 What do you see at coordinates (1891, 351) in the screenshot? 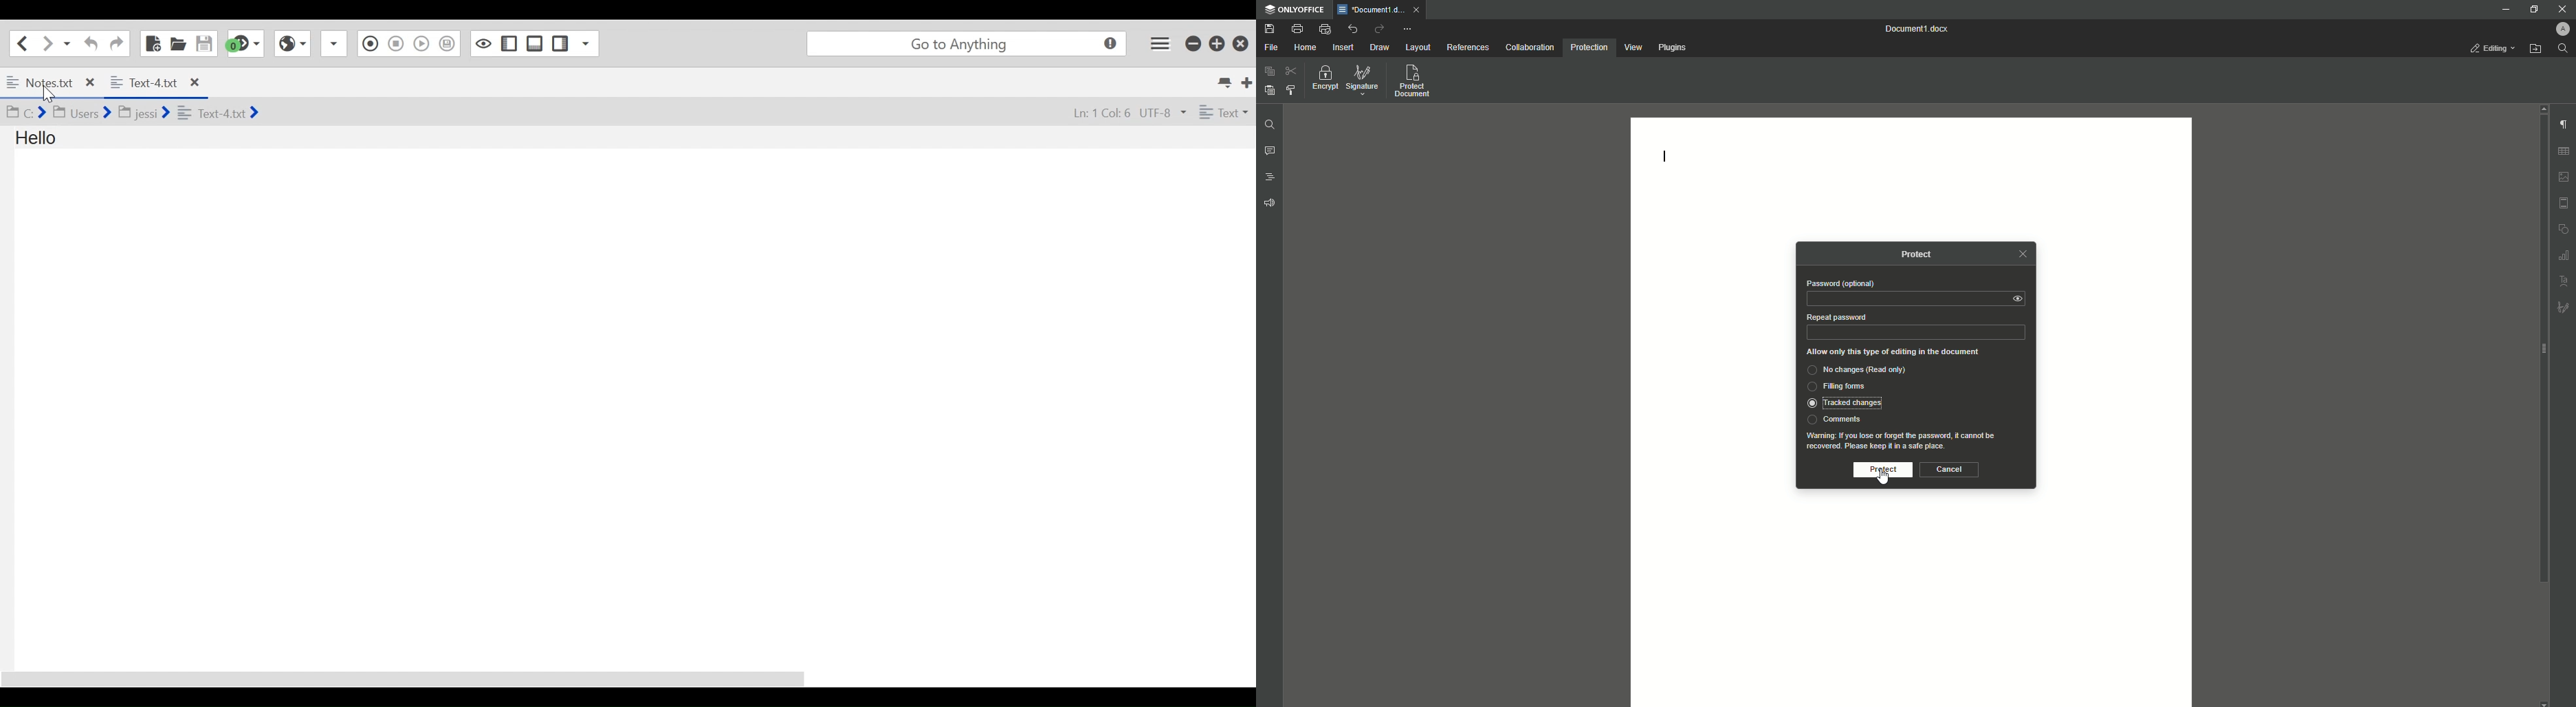
I see `Allow only this type of editing` at bounding box center [1891, 351].